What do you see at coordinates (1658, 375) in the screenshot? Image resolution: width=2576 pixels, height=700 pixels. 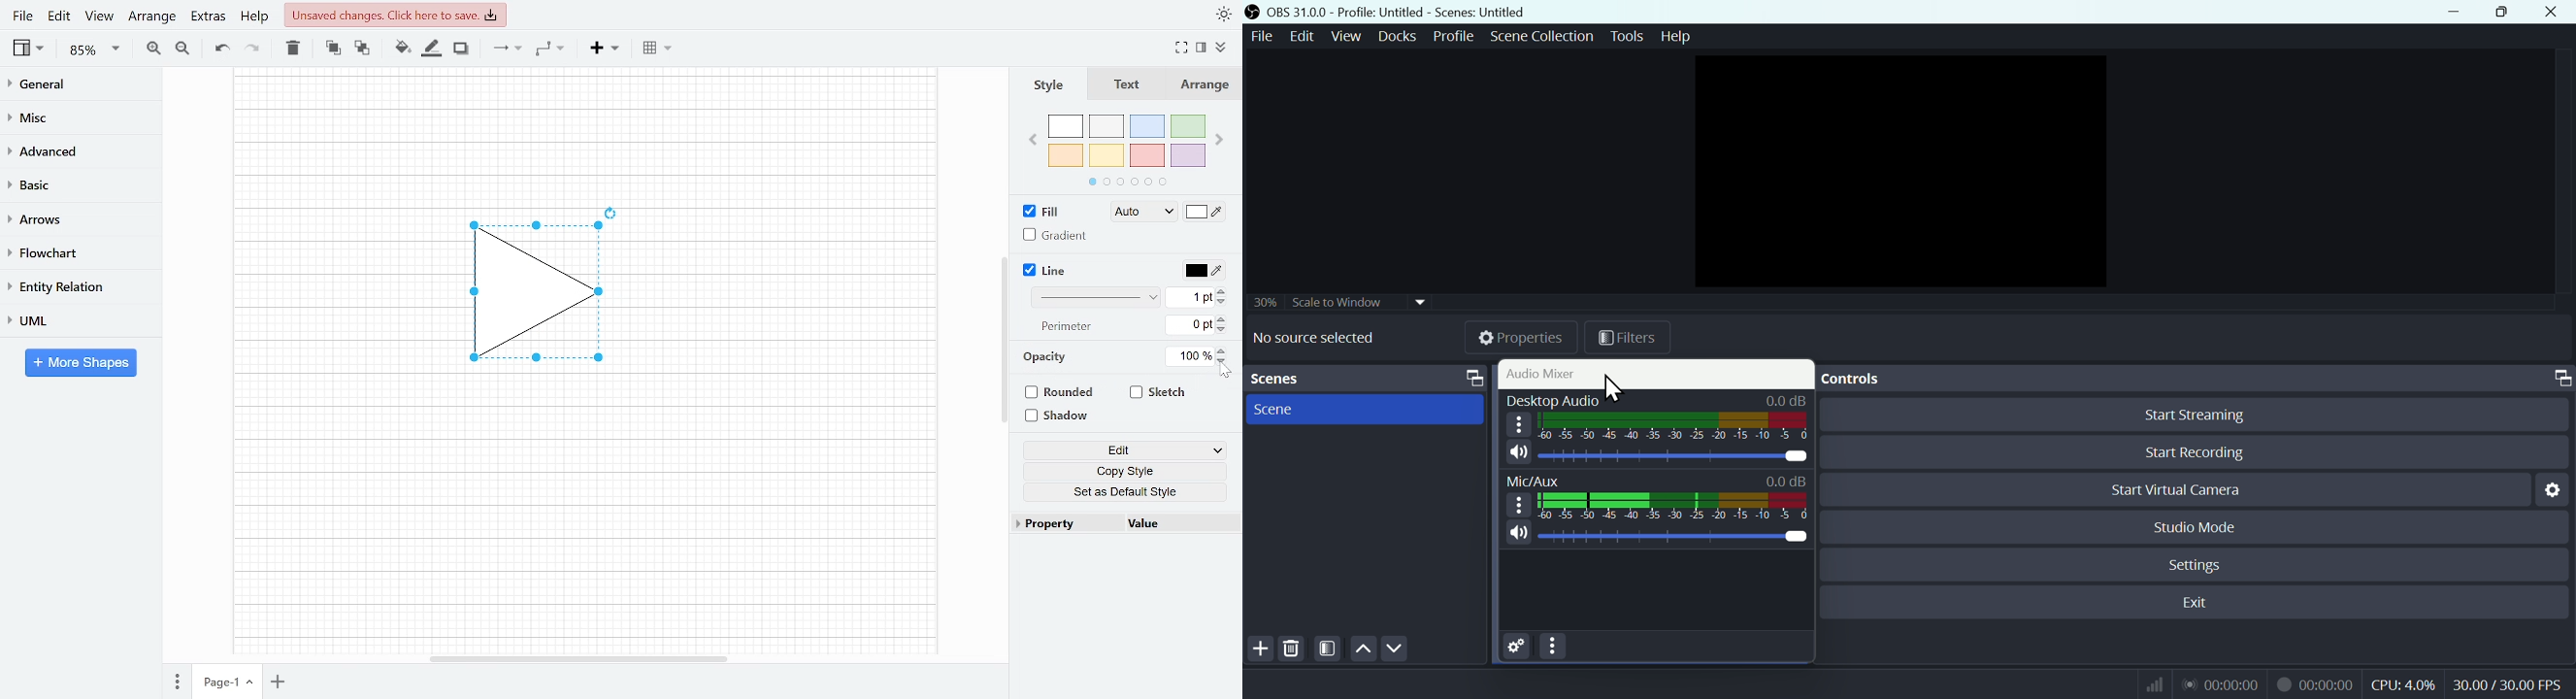 I see `Audio mixer` at bounding box center [1658, 375].